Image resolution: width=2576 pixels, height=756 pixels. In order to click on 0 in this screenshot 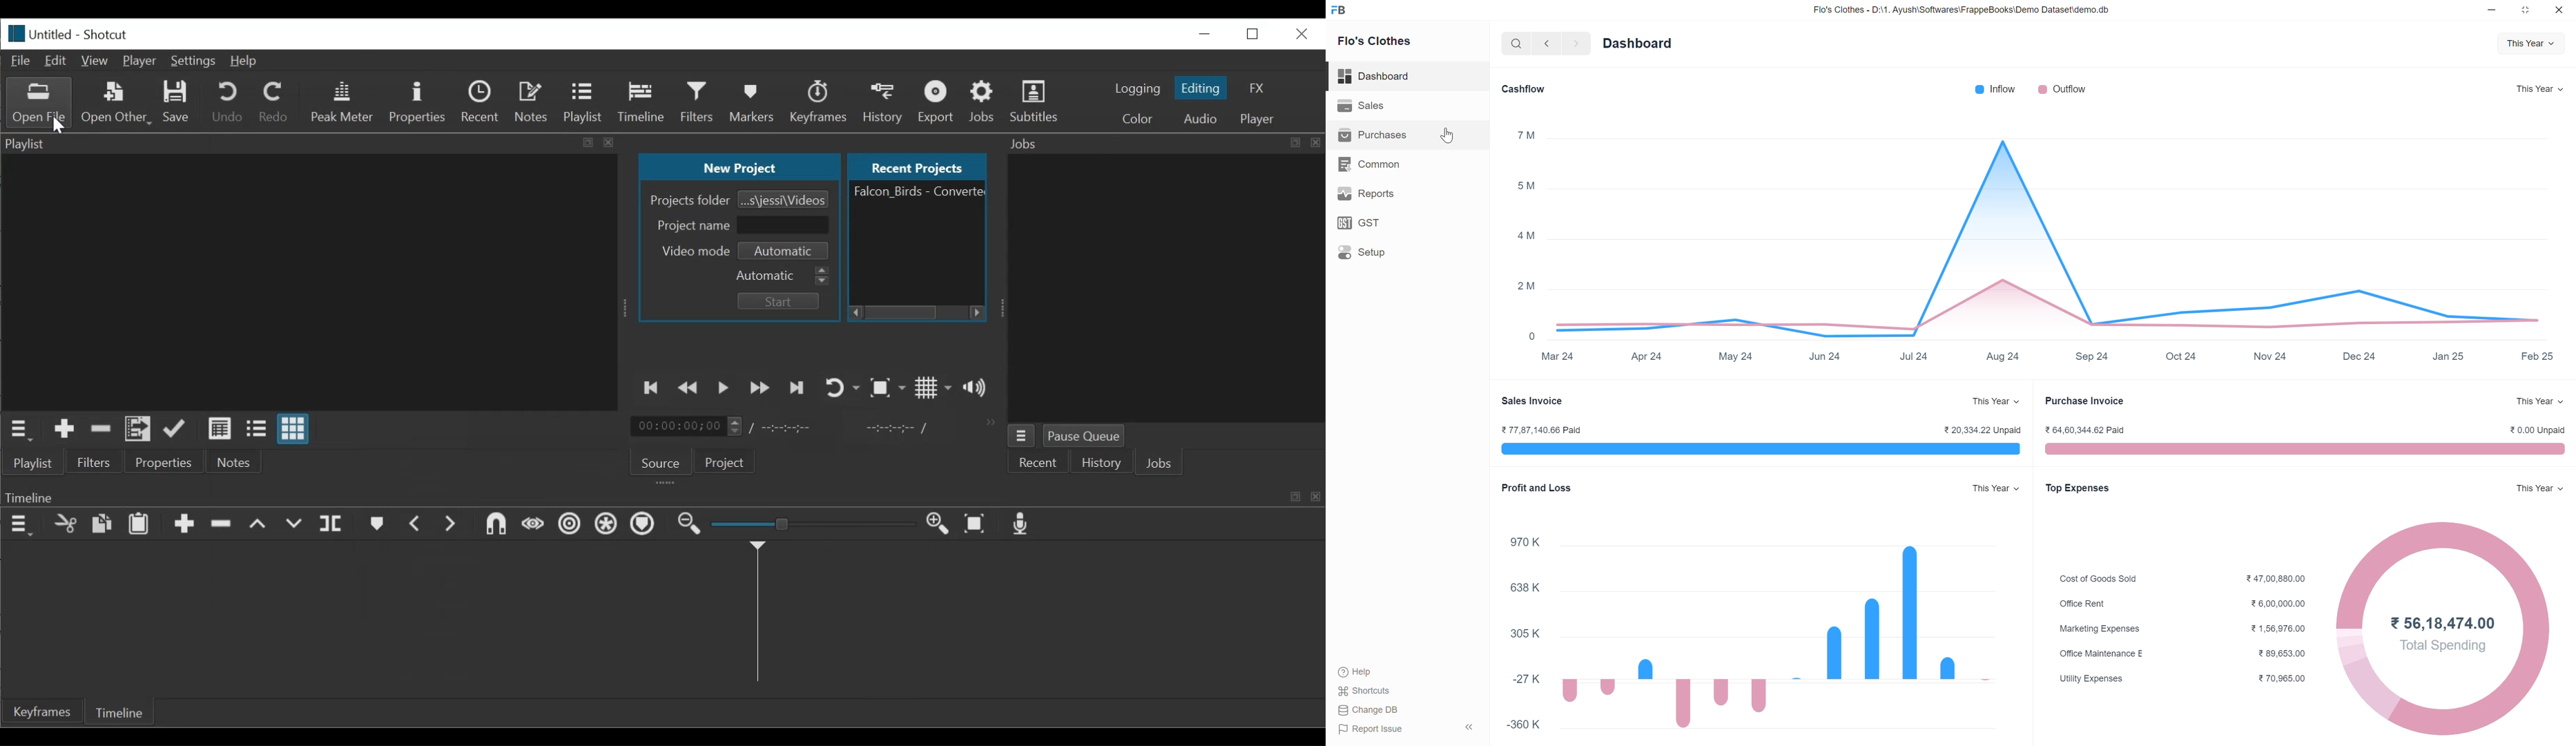, I will do `click(1532, 335)`.